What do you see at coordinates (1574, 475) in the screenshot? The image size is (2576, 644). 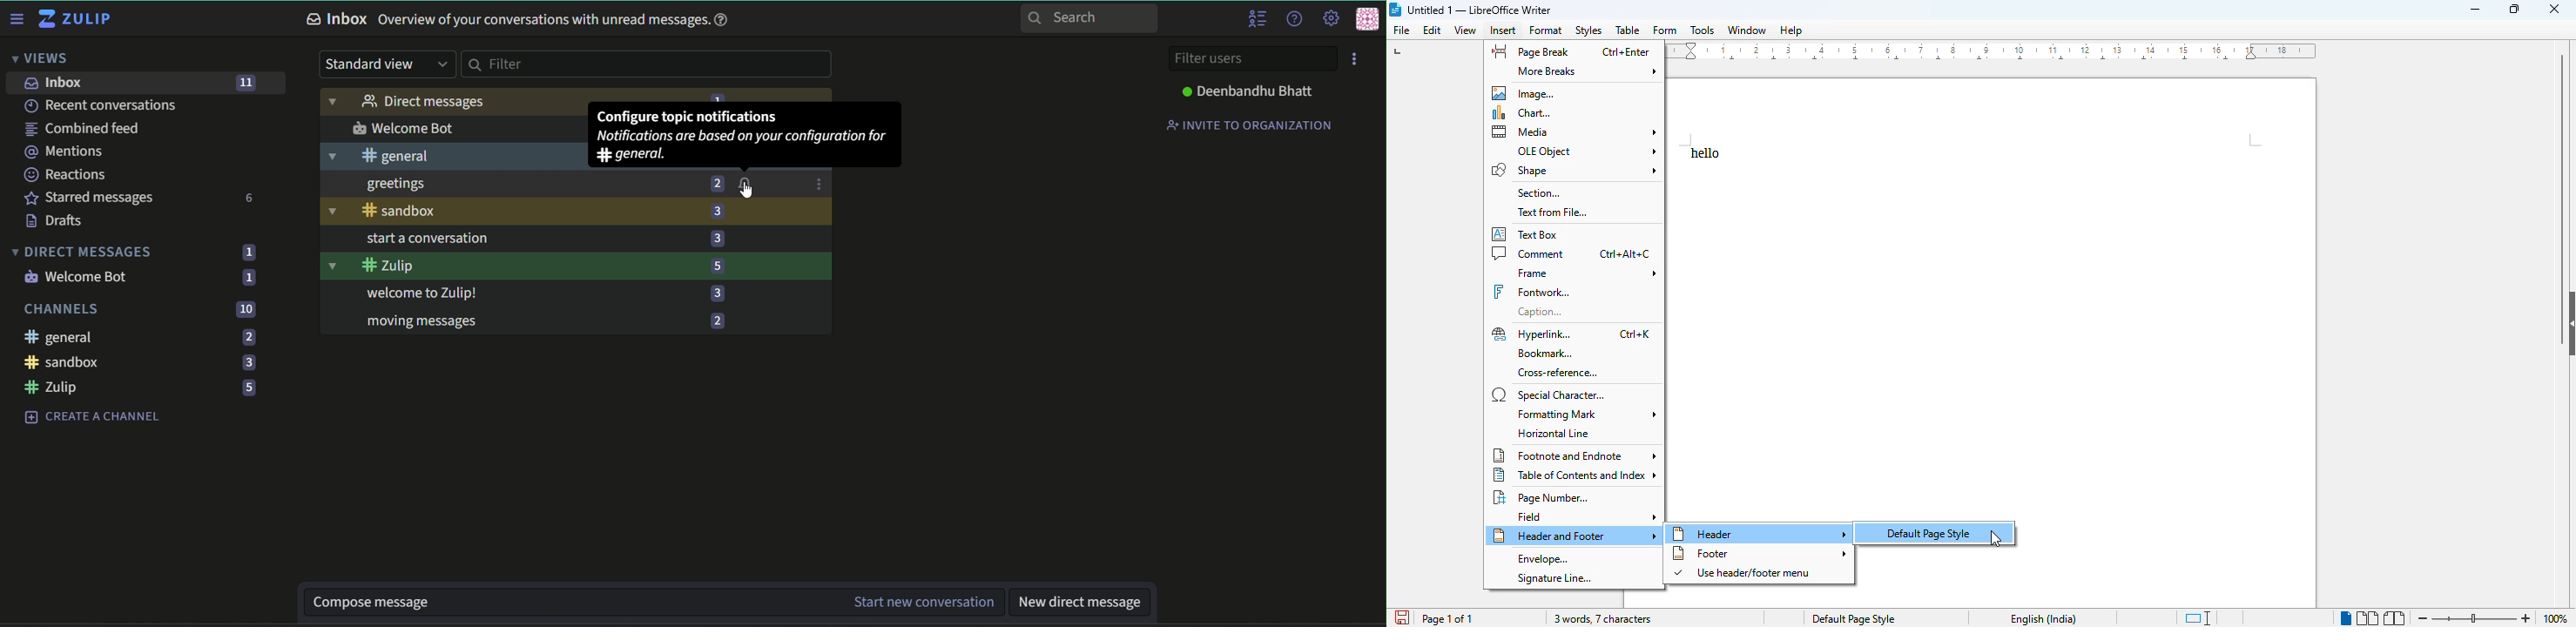 I see `table of contents and index` at bounding box center [1574, 475].